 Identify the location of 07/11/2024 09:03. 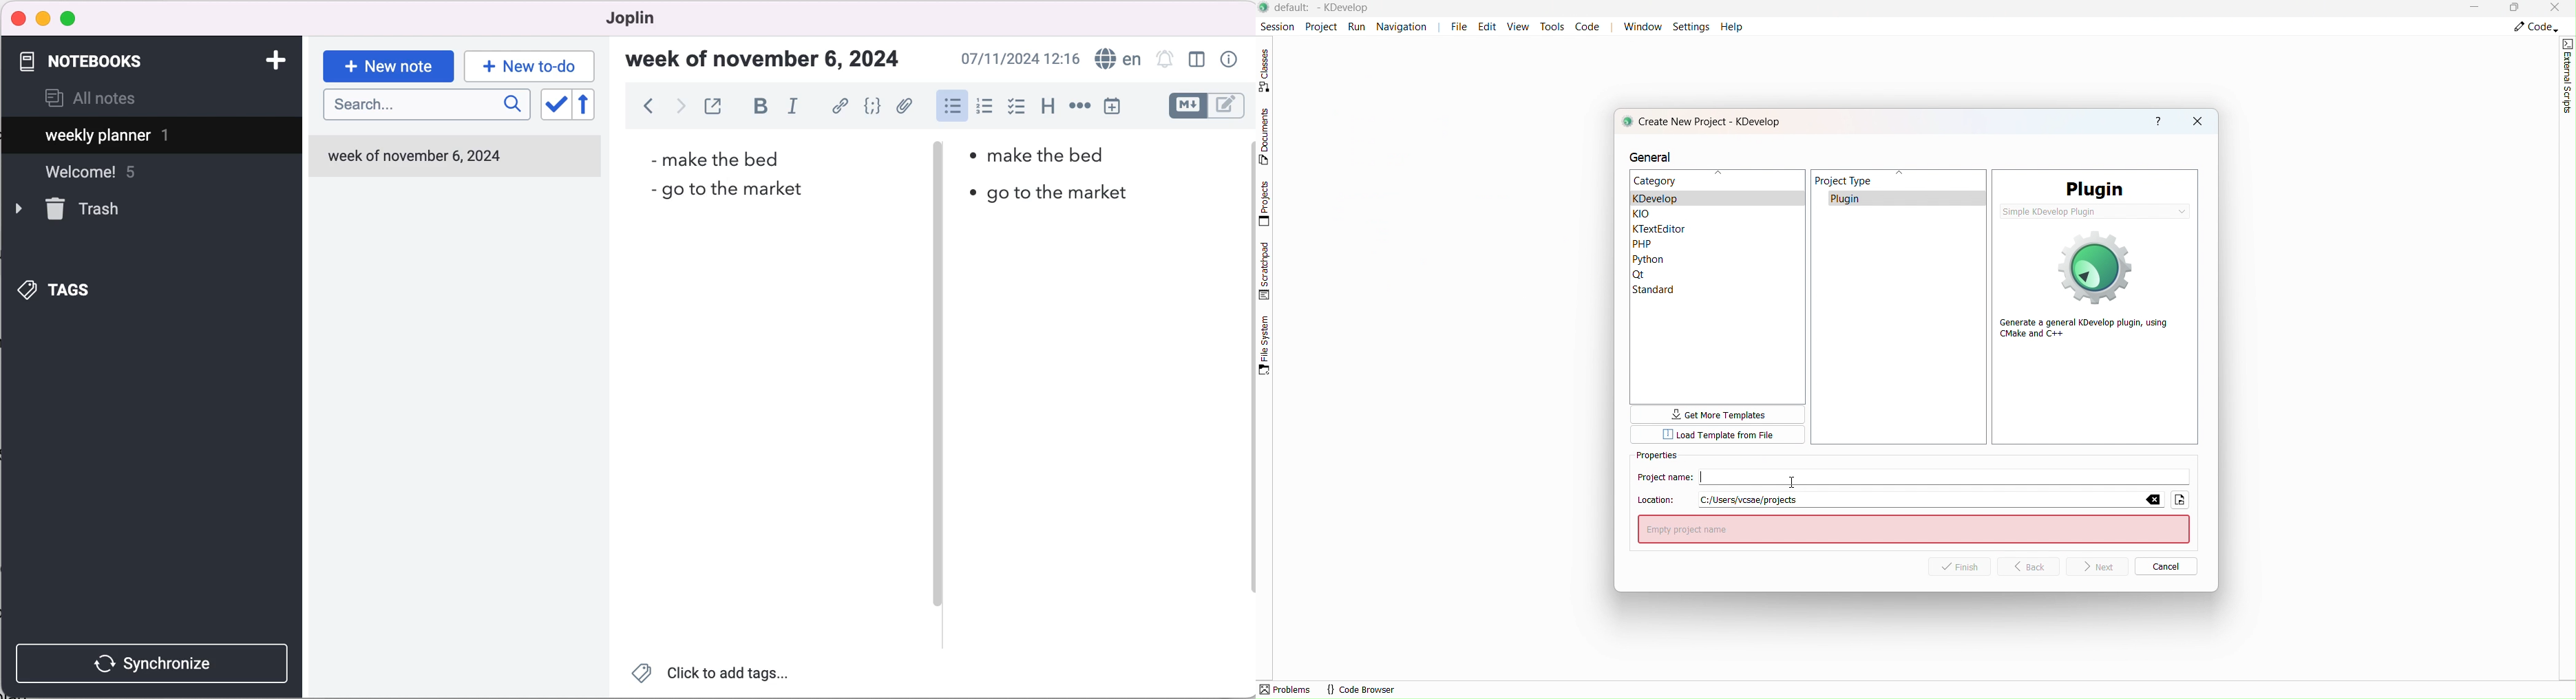
(1018, 59).